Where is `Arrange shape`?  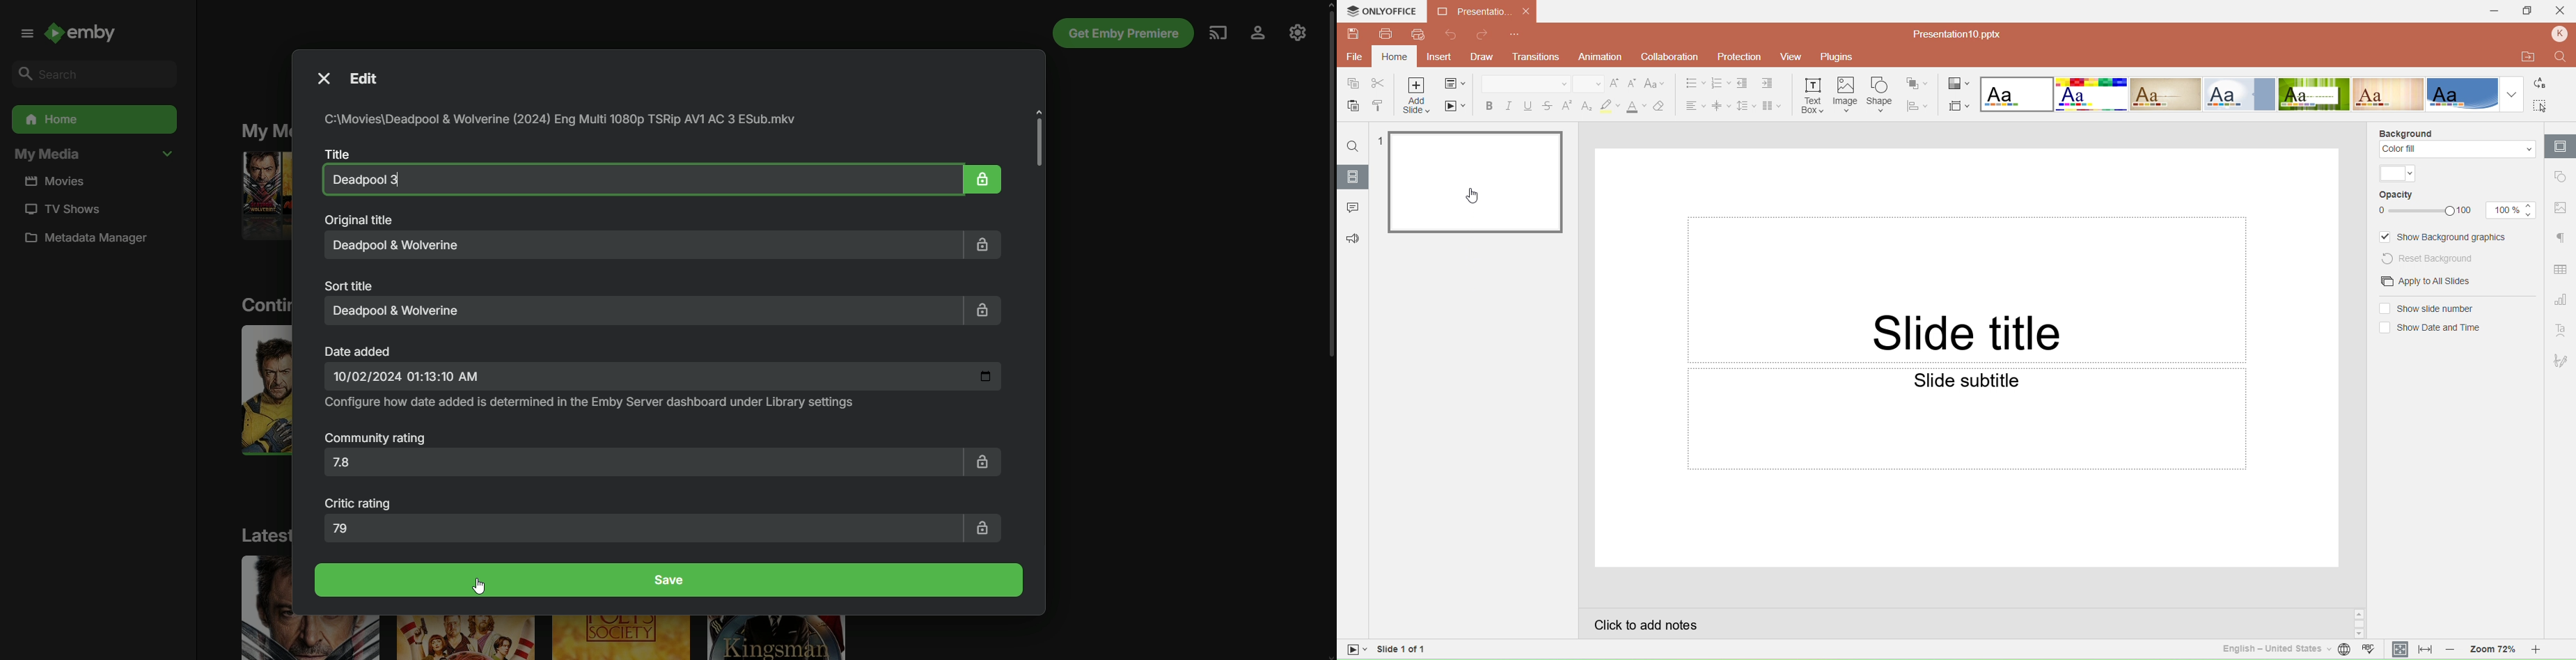 Arrange shape is located at coordinates (1919, 82).